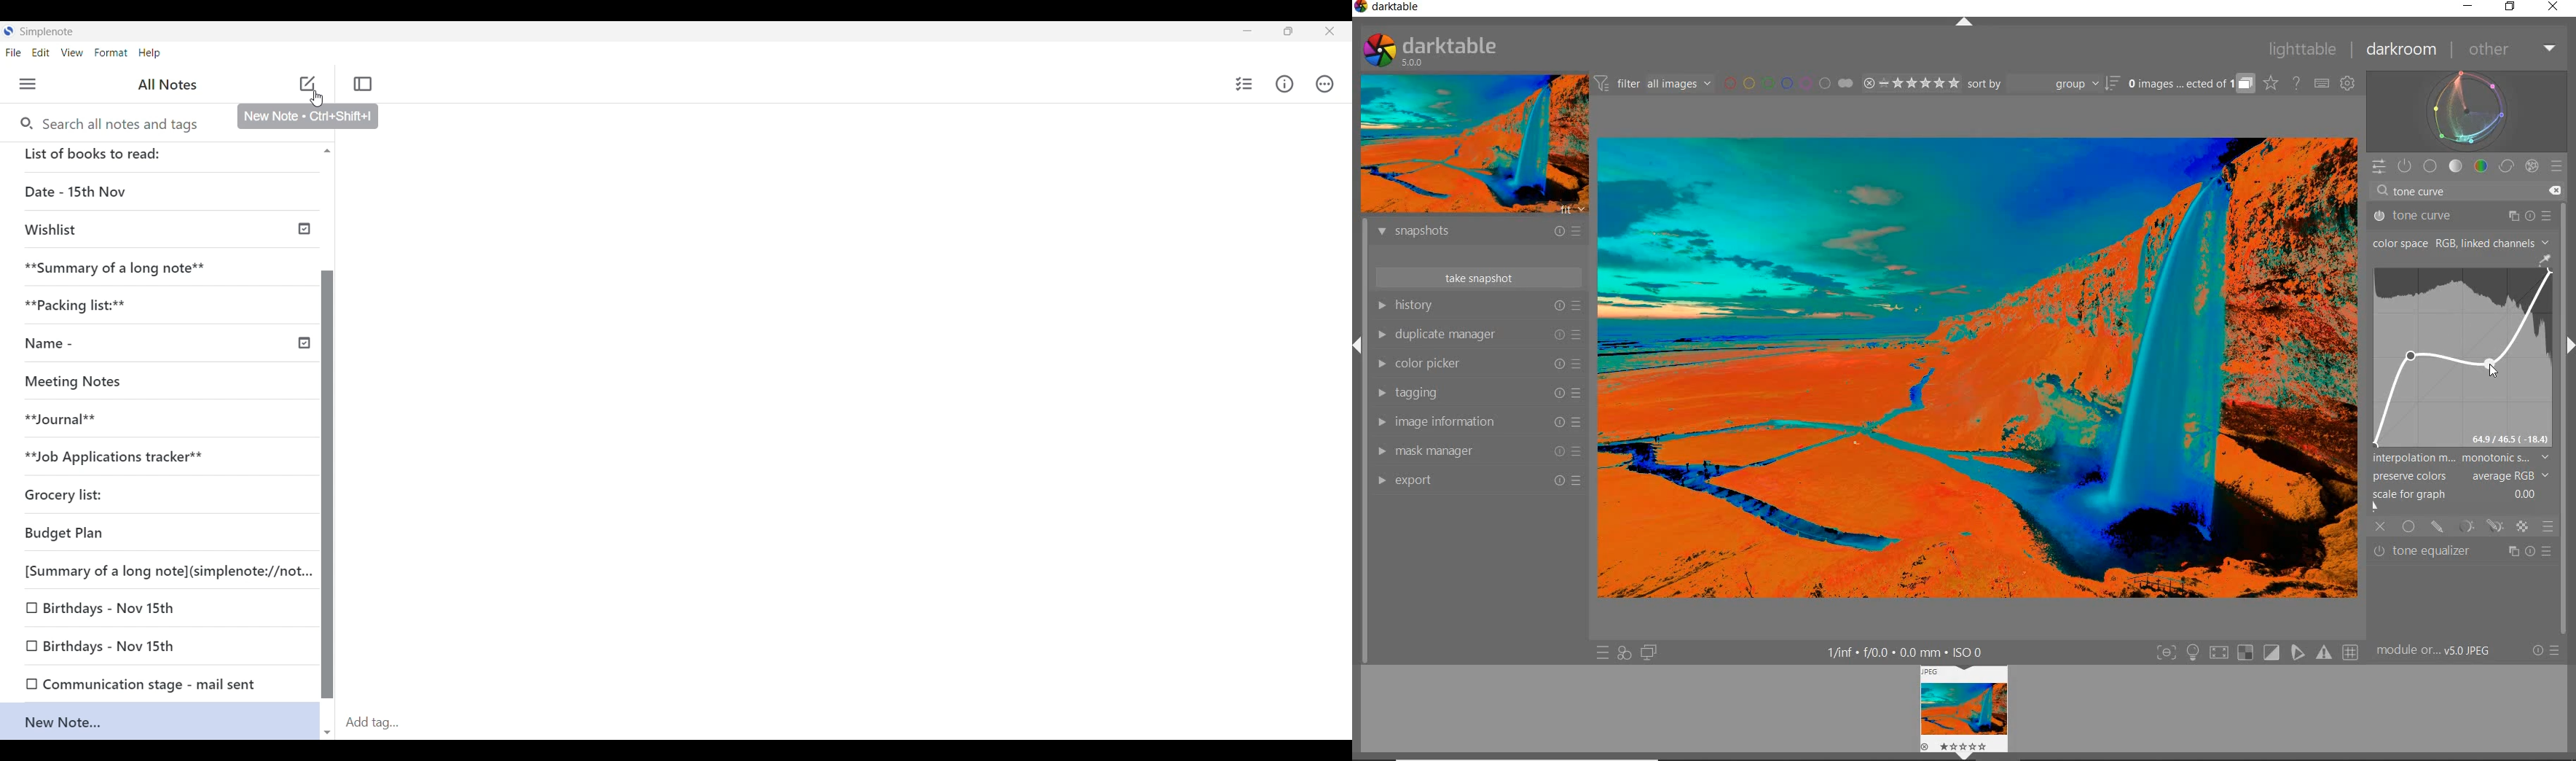  Describe the element at coordinates (2492, 367) in the screenshot. I see `CURSOR` at that location.